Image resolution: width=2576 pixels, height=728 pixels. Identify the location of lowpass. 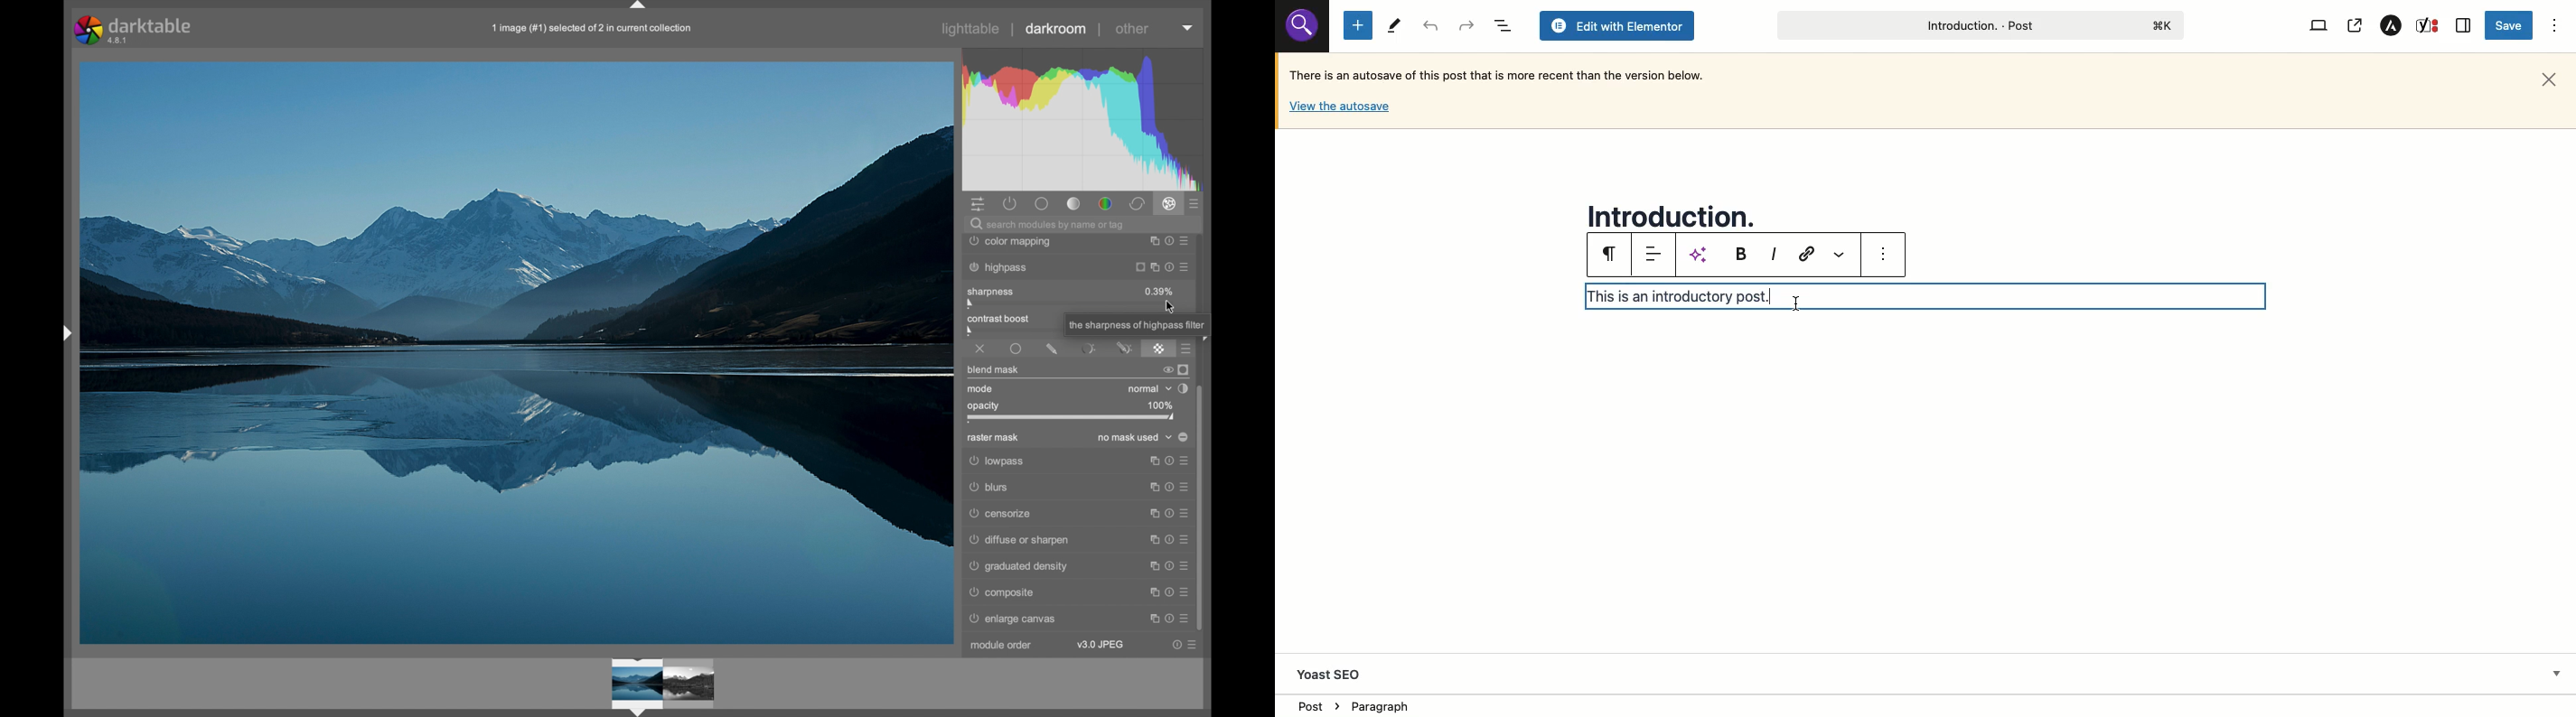
(1077, 462).